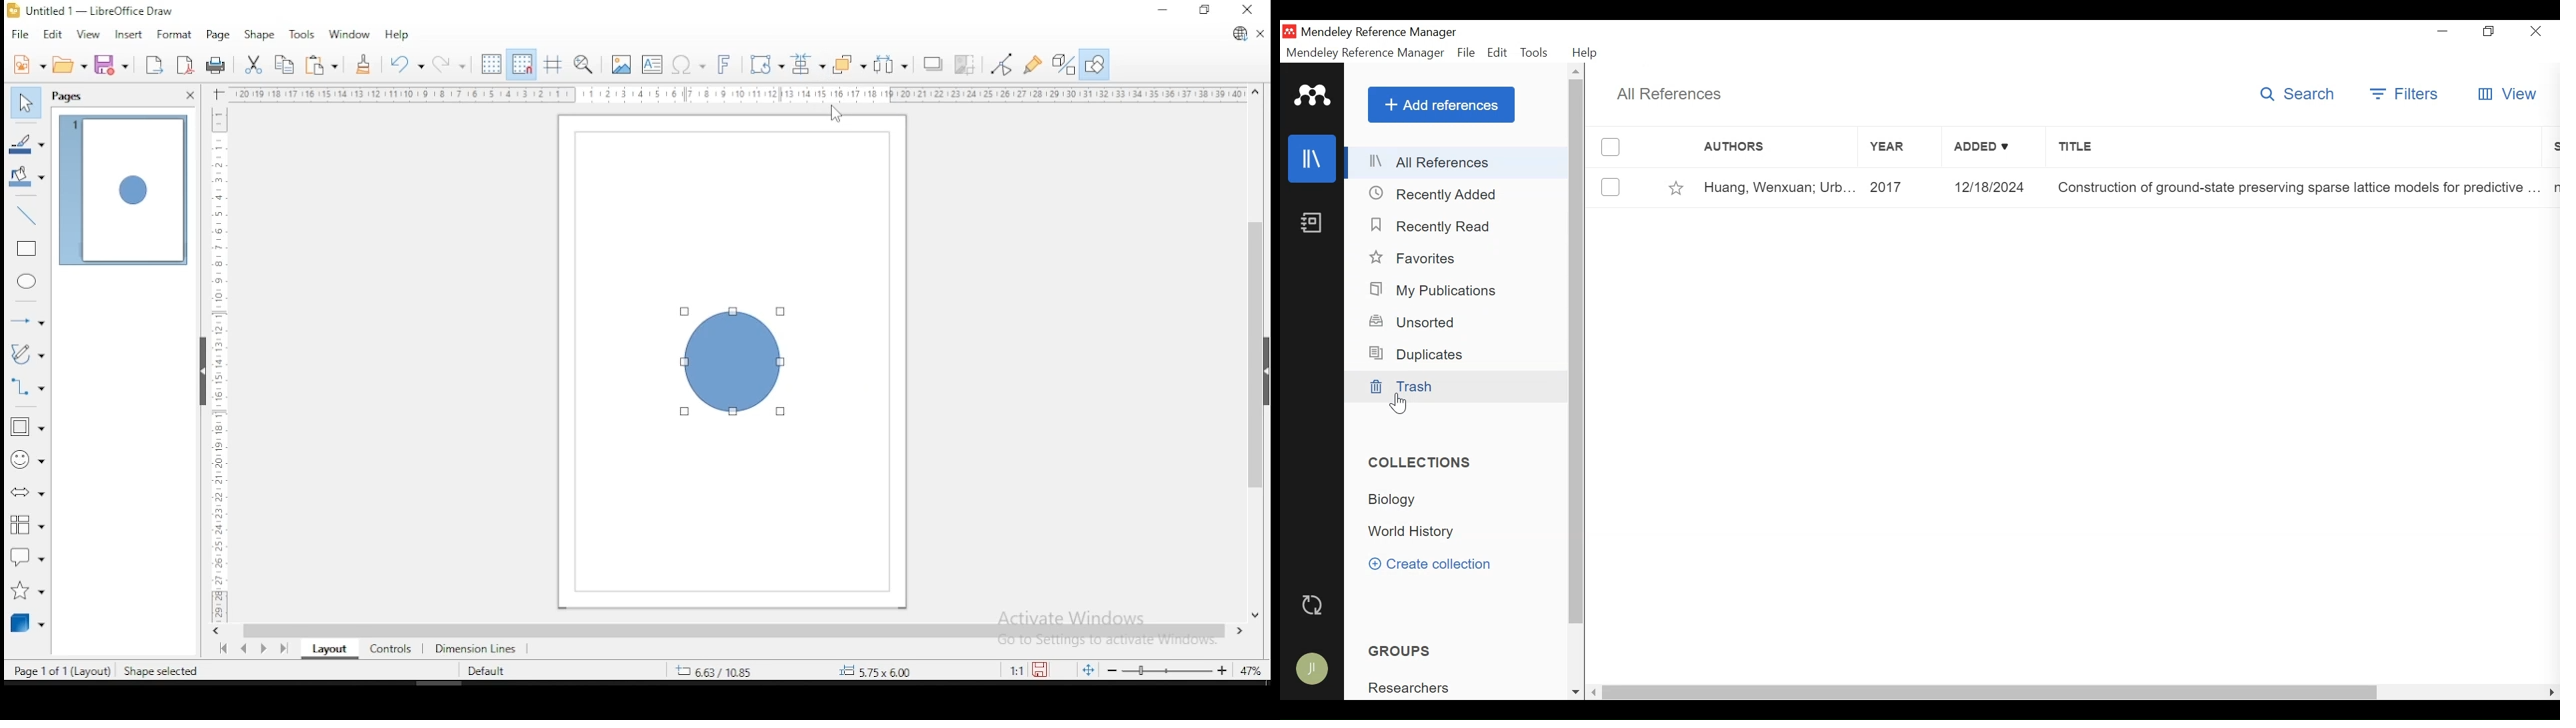 This screenshot has width=2576, height=728. What do you see at coordinates (2403, 95) in the screenshot?
I see `Filters` at bounding box center [2403, 95].